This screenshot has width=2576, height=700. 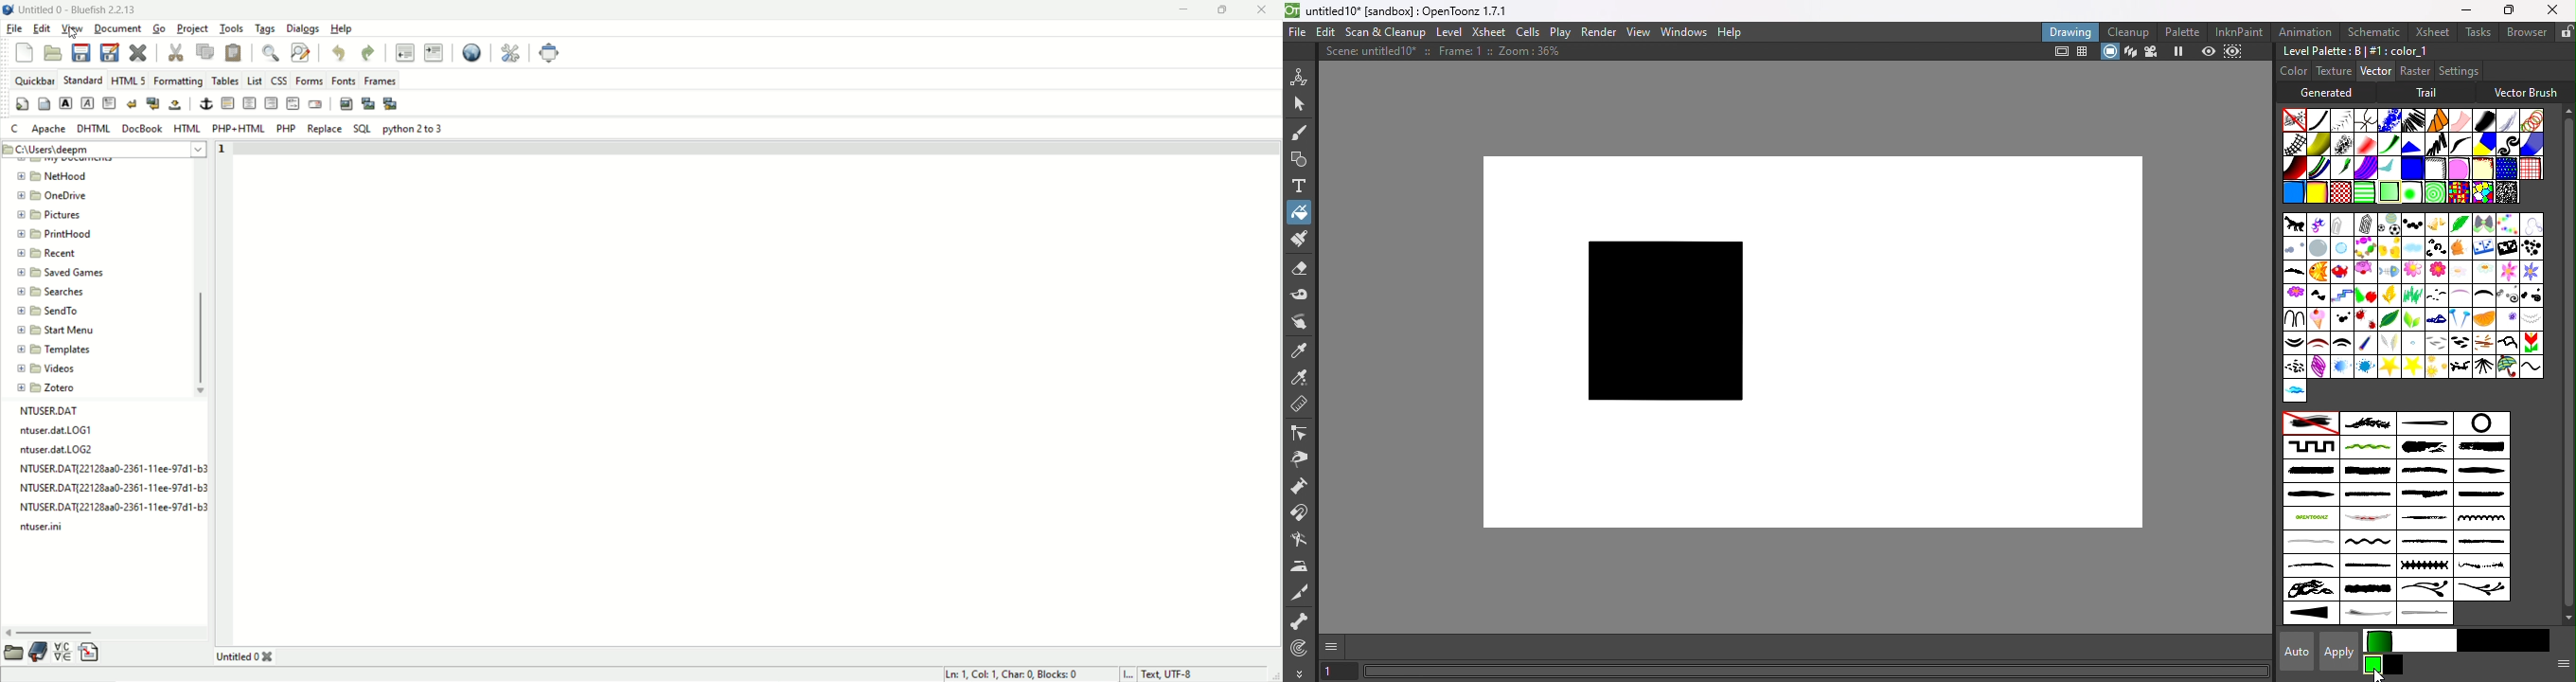 What do you see at coordinates (116, 28) in the screenshot?
I see `document` at bounding box center [116, 28].